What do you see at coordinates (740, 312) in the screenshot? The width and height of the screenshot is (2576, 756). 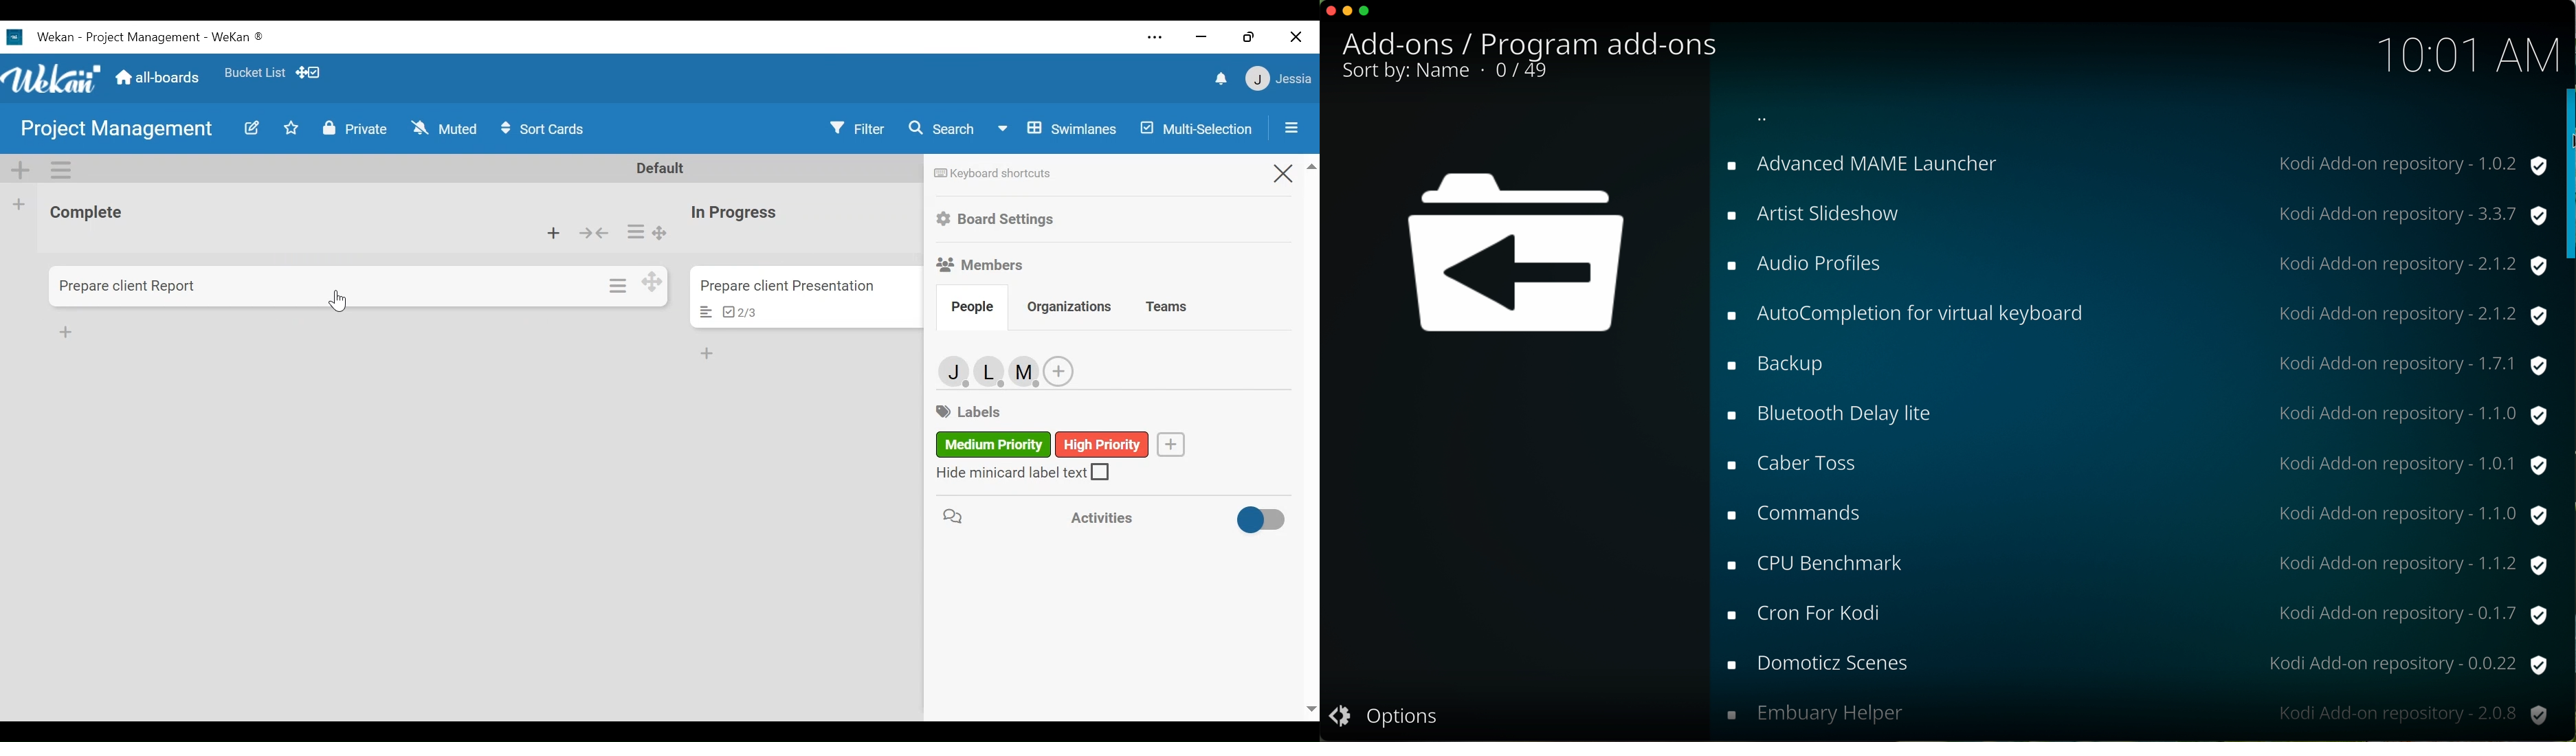 I see `Checklist` at bounding box center [740, 312].